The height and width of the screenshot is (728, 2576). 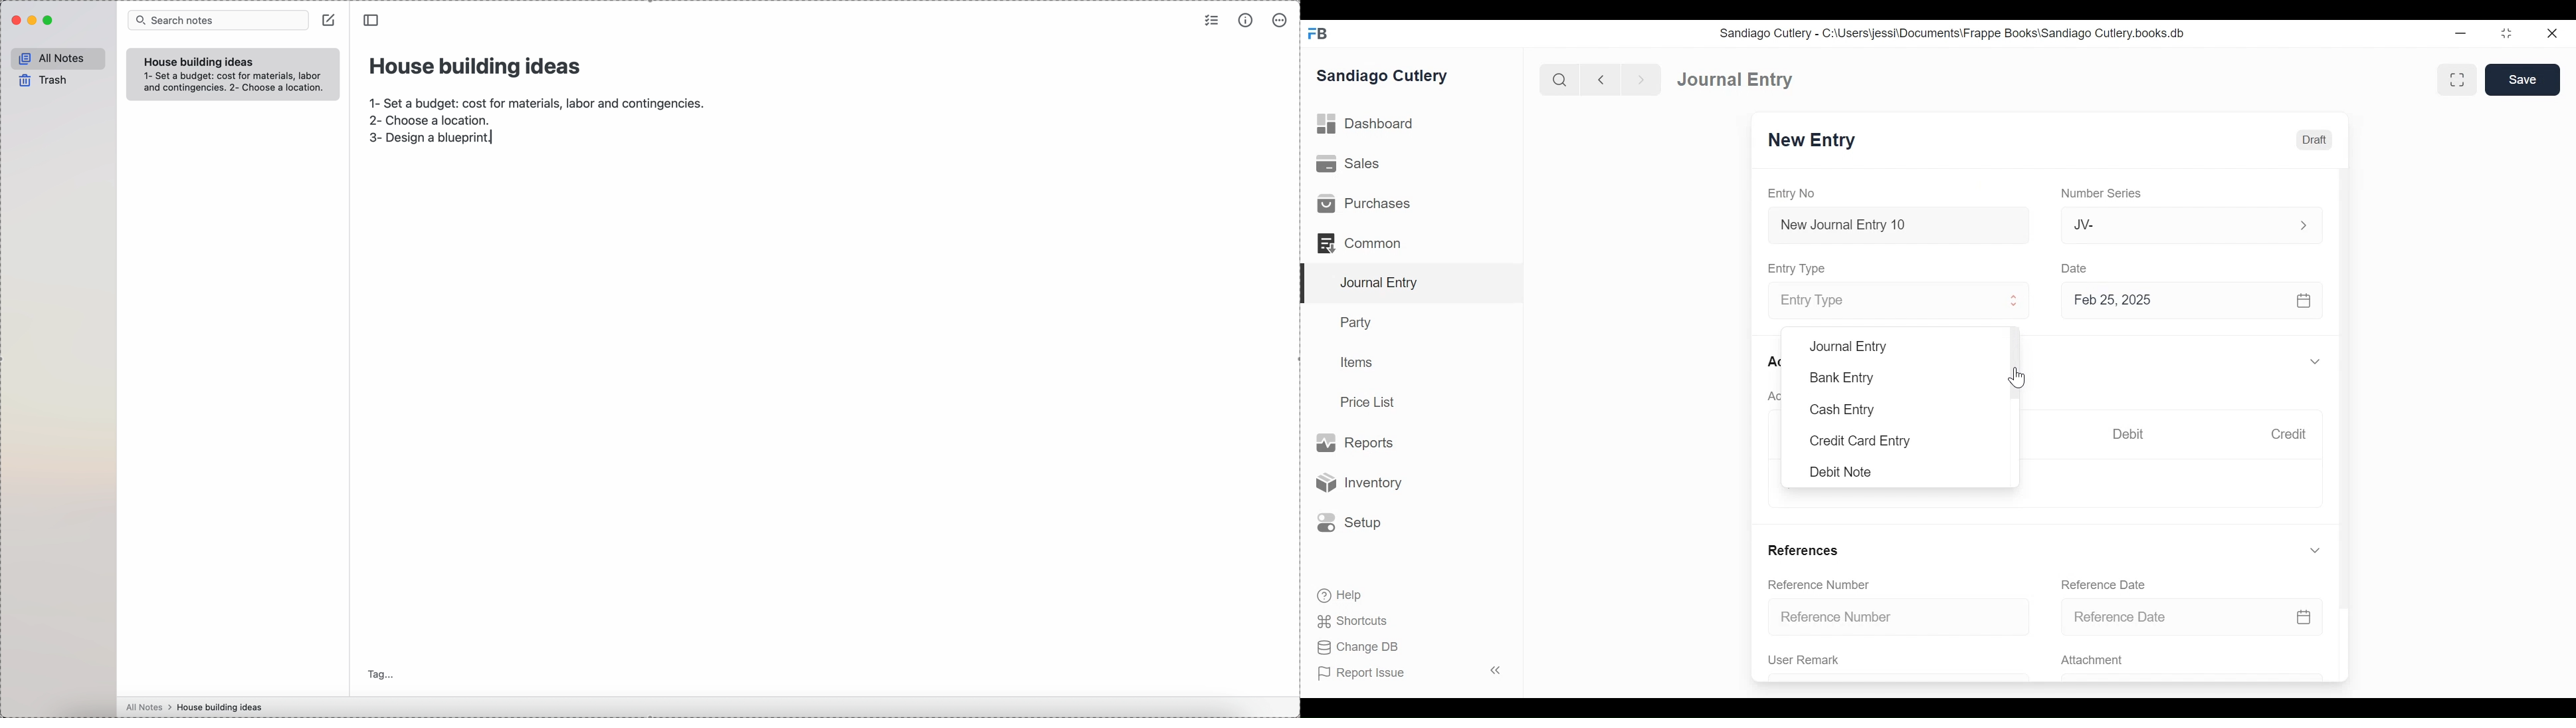 What do you see at coordinates (1364, 204) in the screenshot?
I see `Purchases` at bounding box center [1364, 204].